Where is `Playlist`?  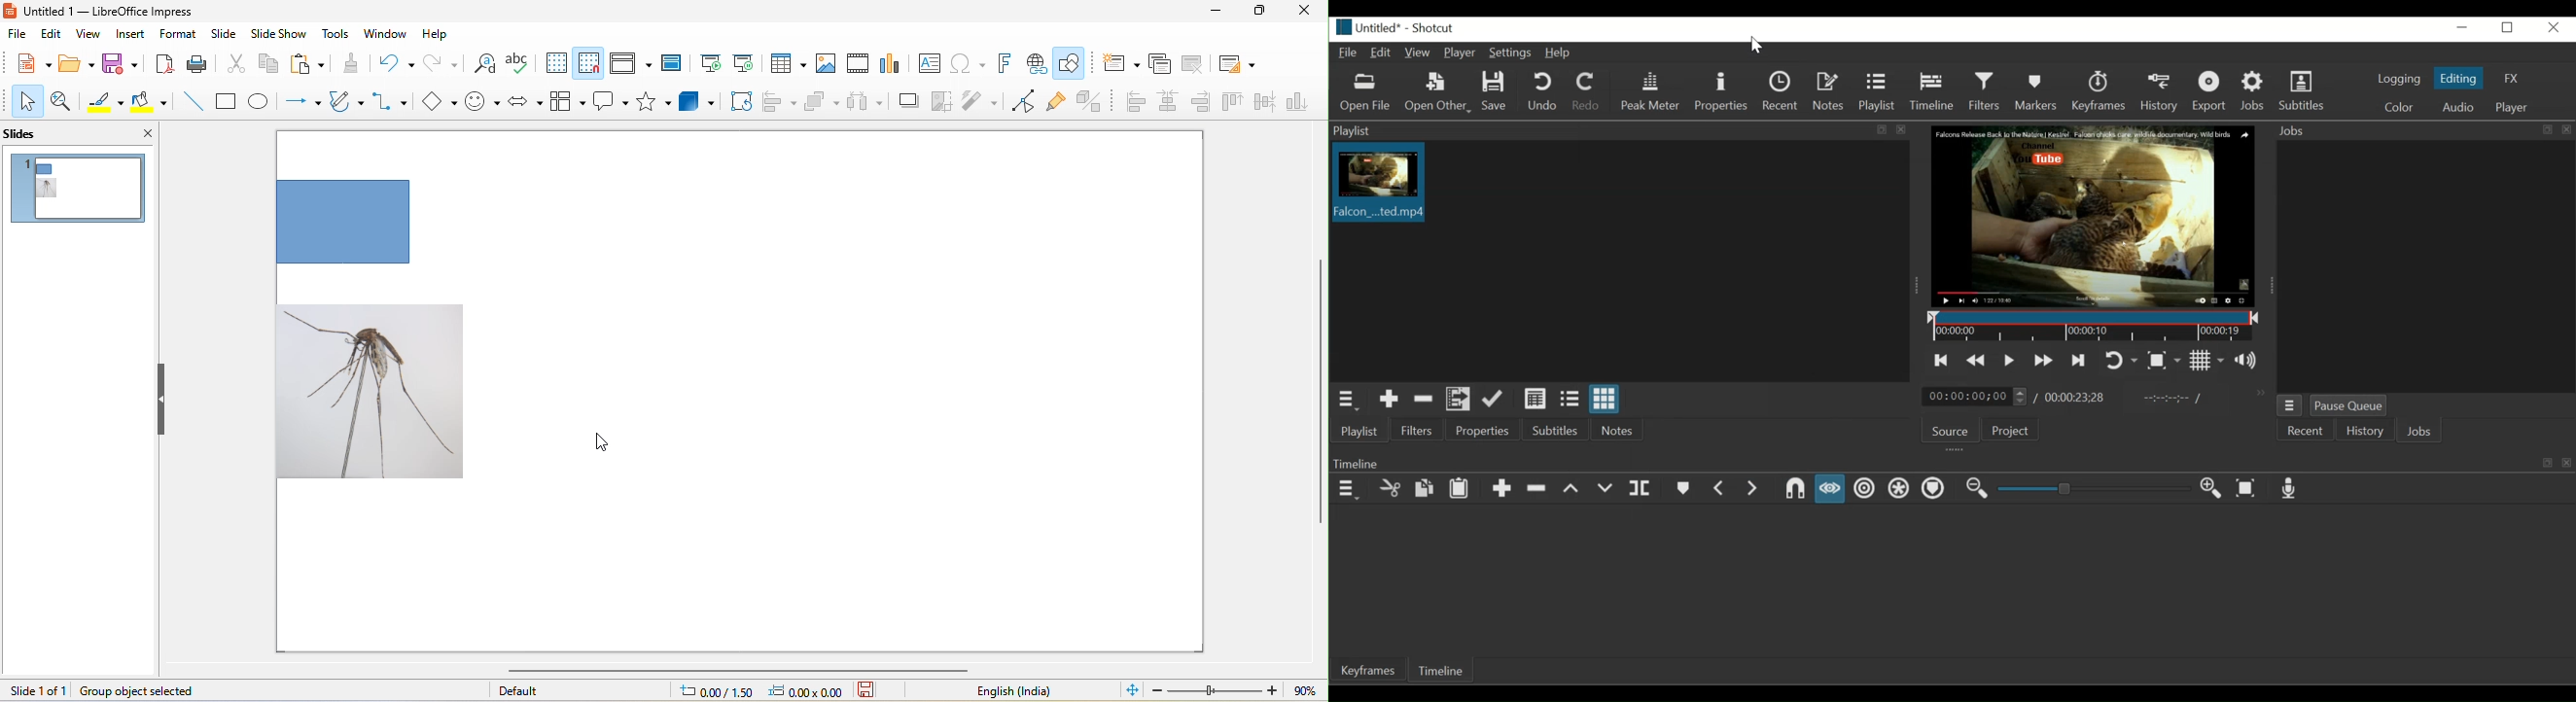 Playlist is located at coordinates (1878, 92).